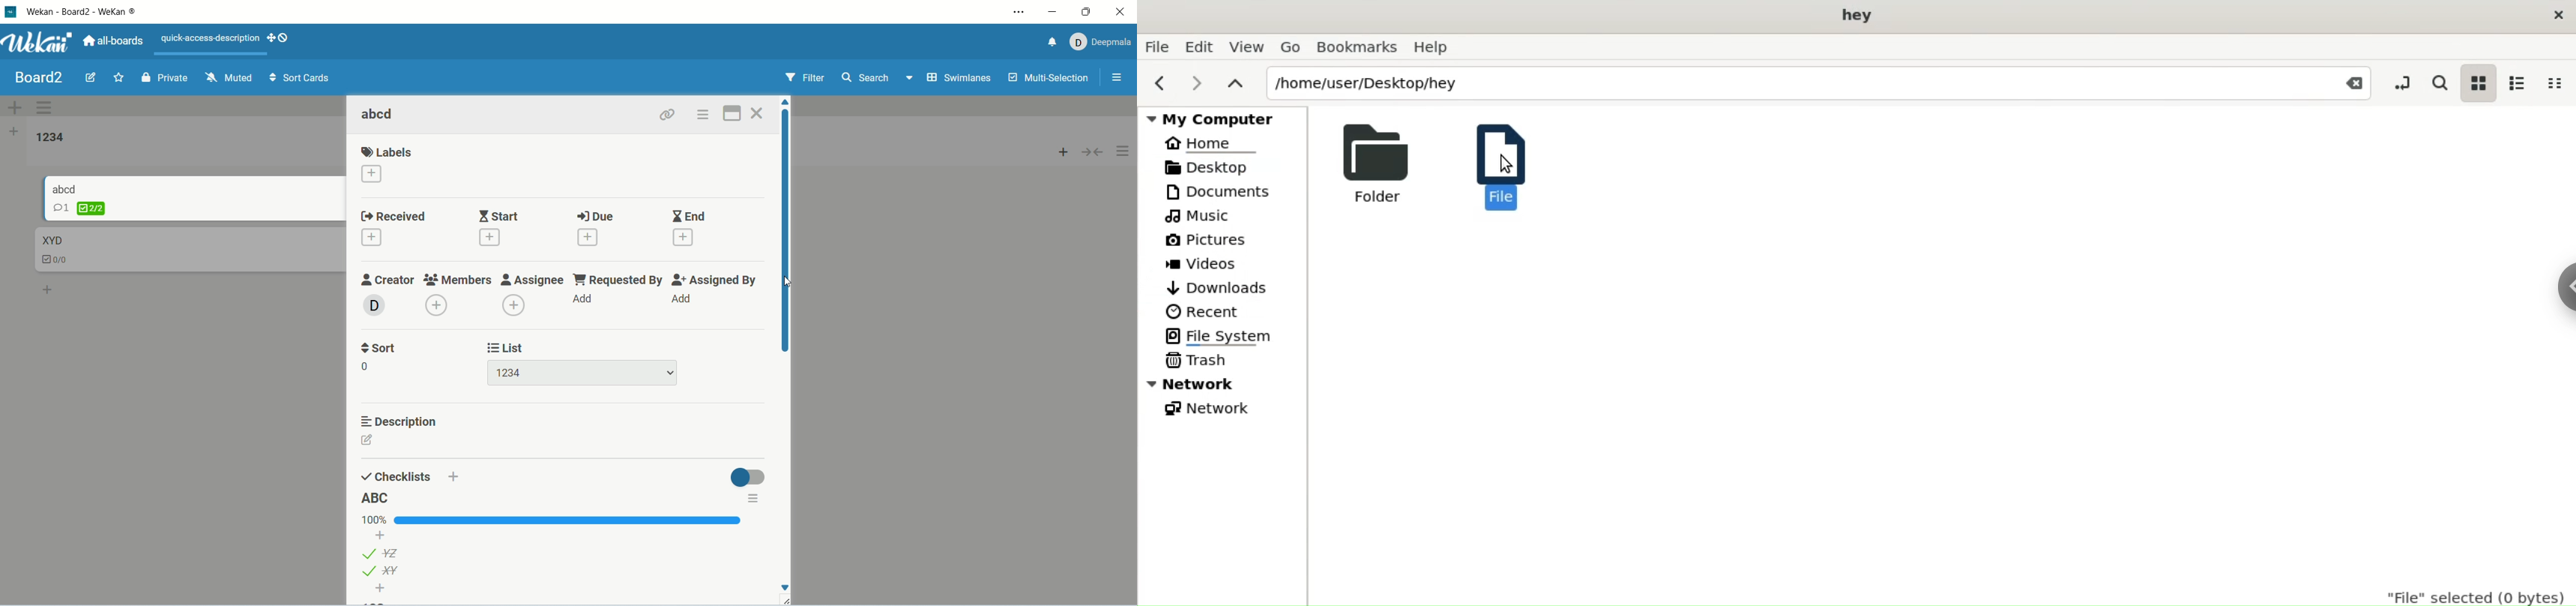 Image resolution: width=2576 pixels, height=616 pixels. Describe the element at coordinates (437, 305) in the screenshot. I see `add` at that location.